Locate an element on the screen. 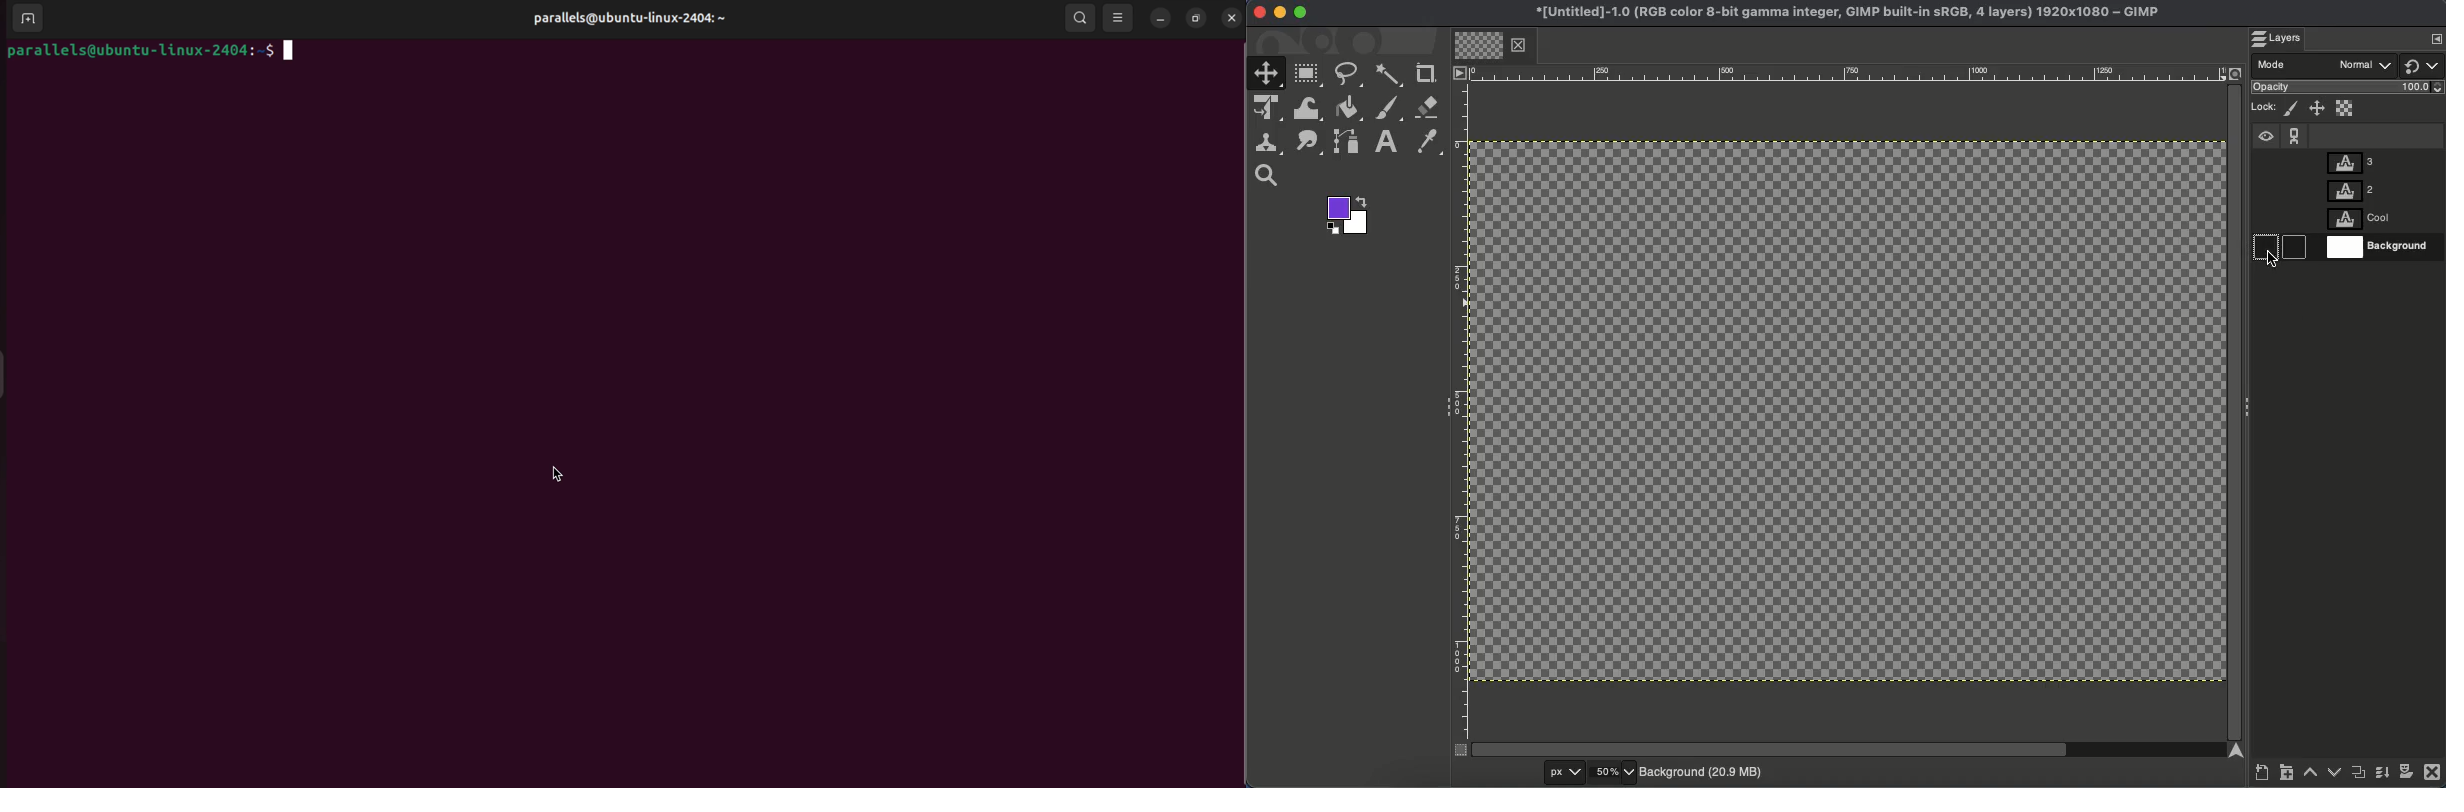  close is located at coordinates (1232, 17).